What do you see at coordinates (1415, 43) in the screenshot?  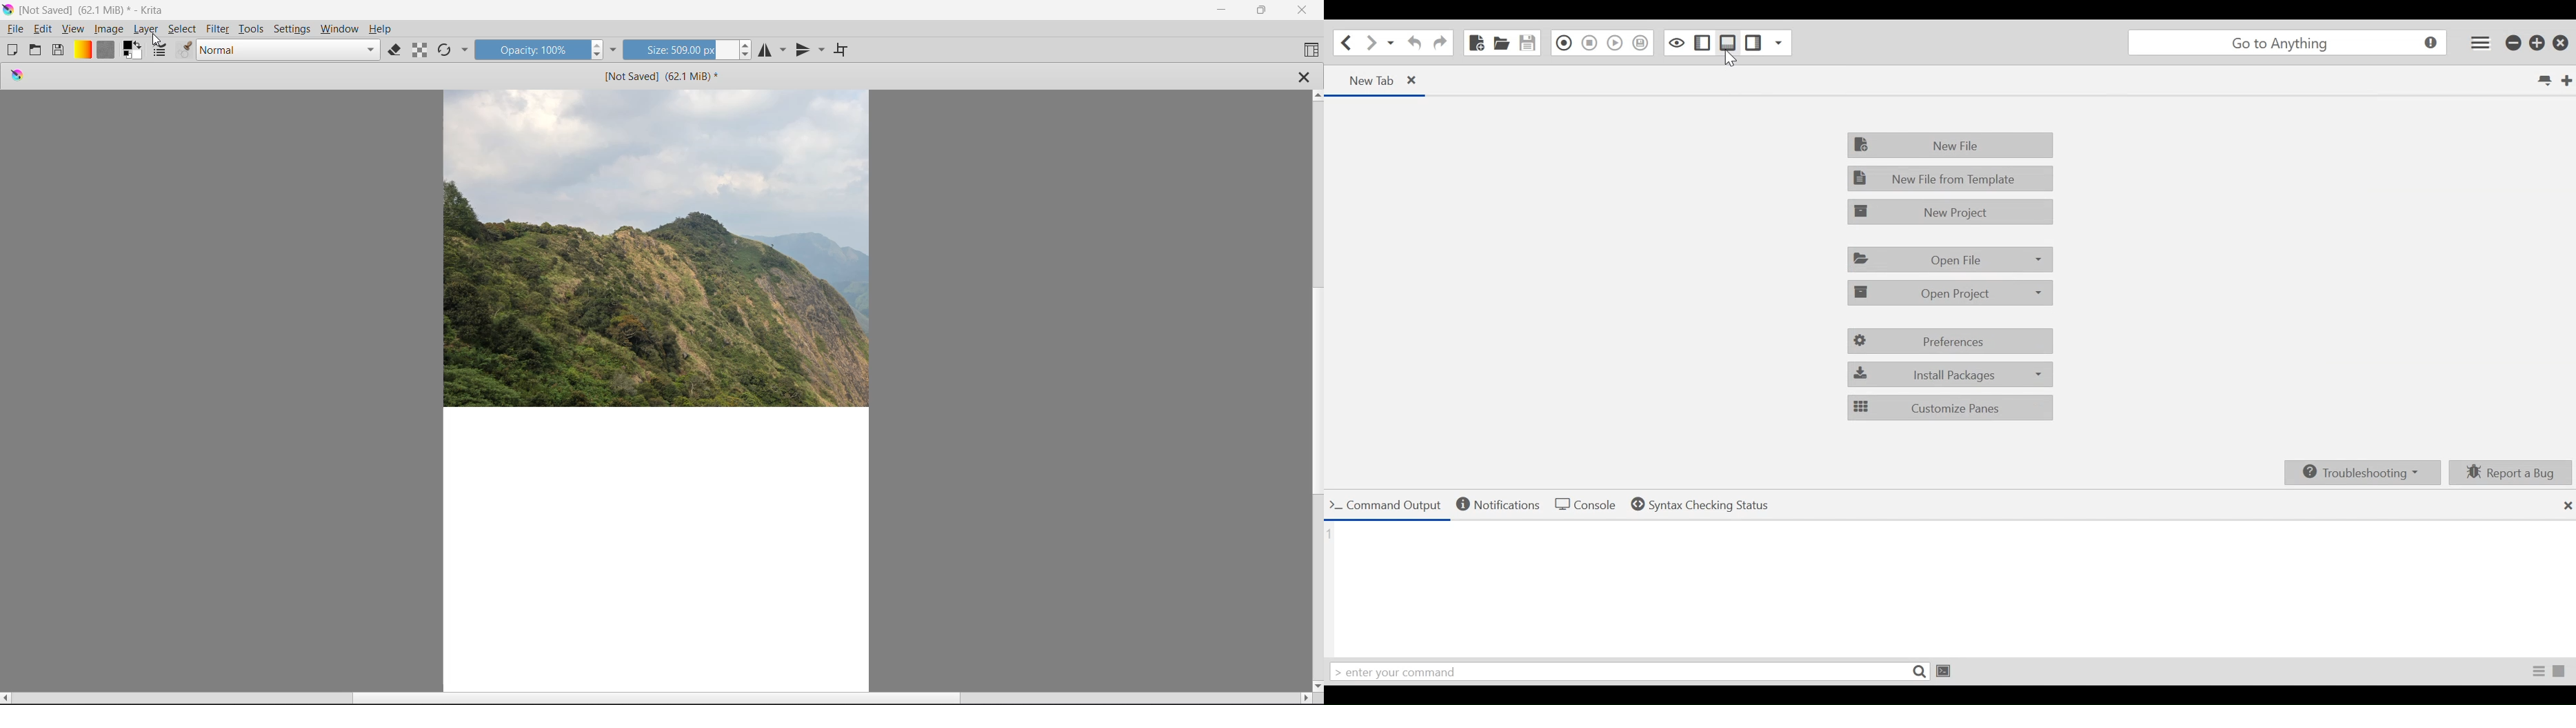 I see `Undo last action` at bounding box center [1415, 43].